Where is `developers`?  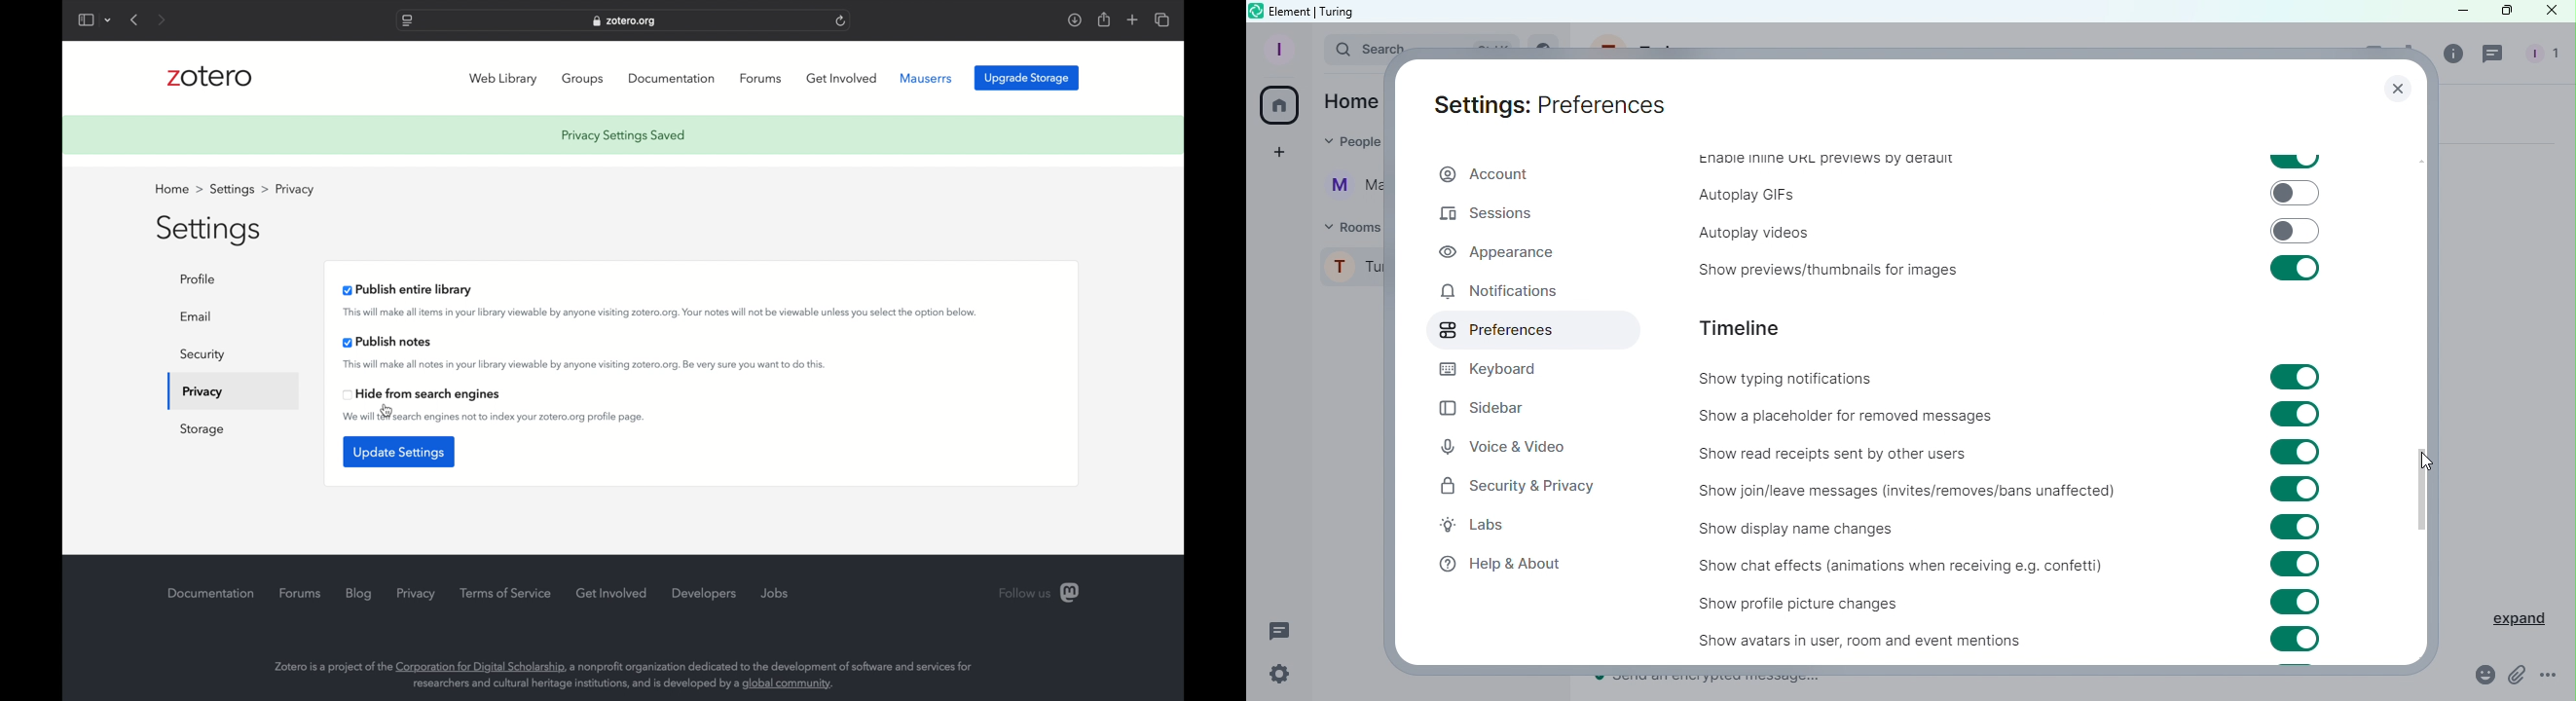
developers is located at coordinates (705, 591).